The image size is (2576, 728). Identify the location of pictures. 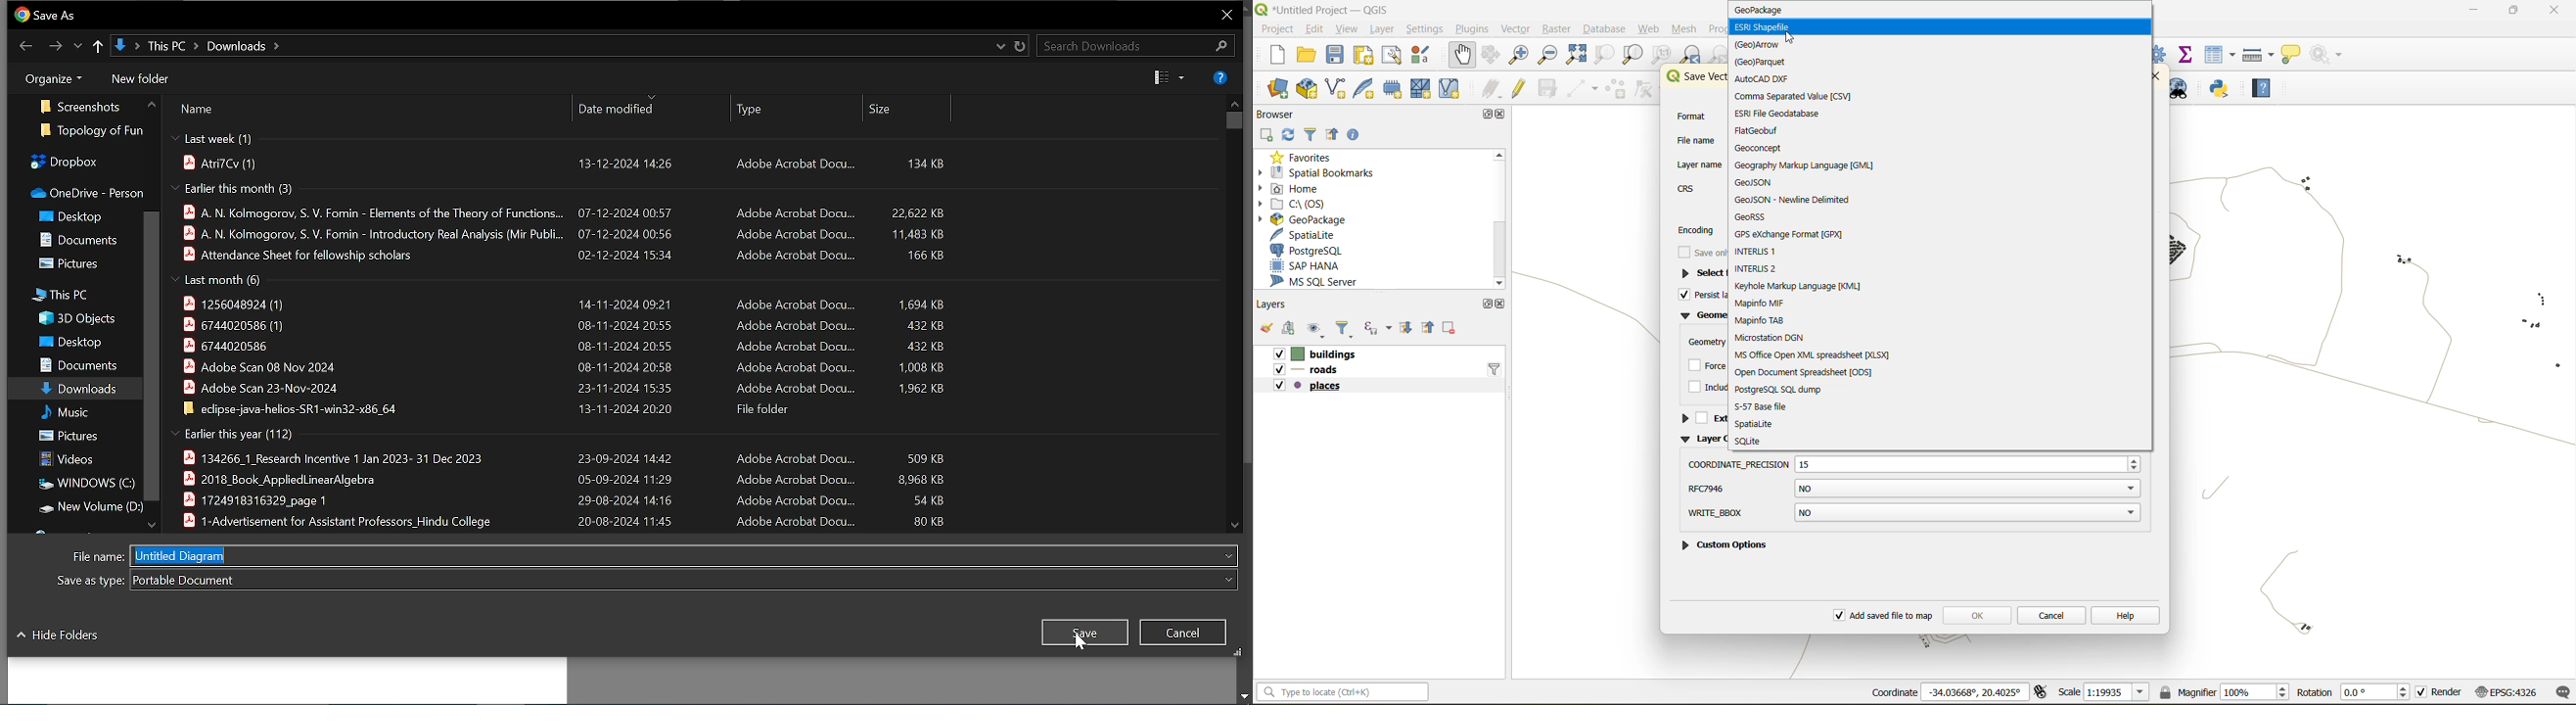
(69, 264).